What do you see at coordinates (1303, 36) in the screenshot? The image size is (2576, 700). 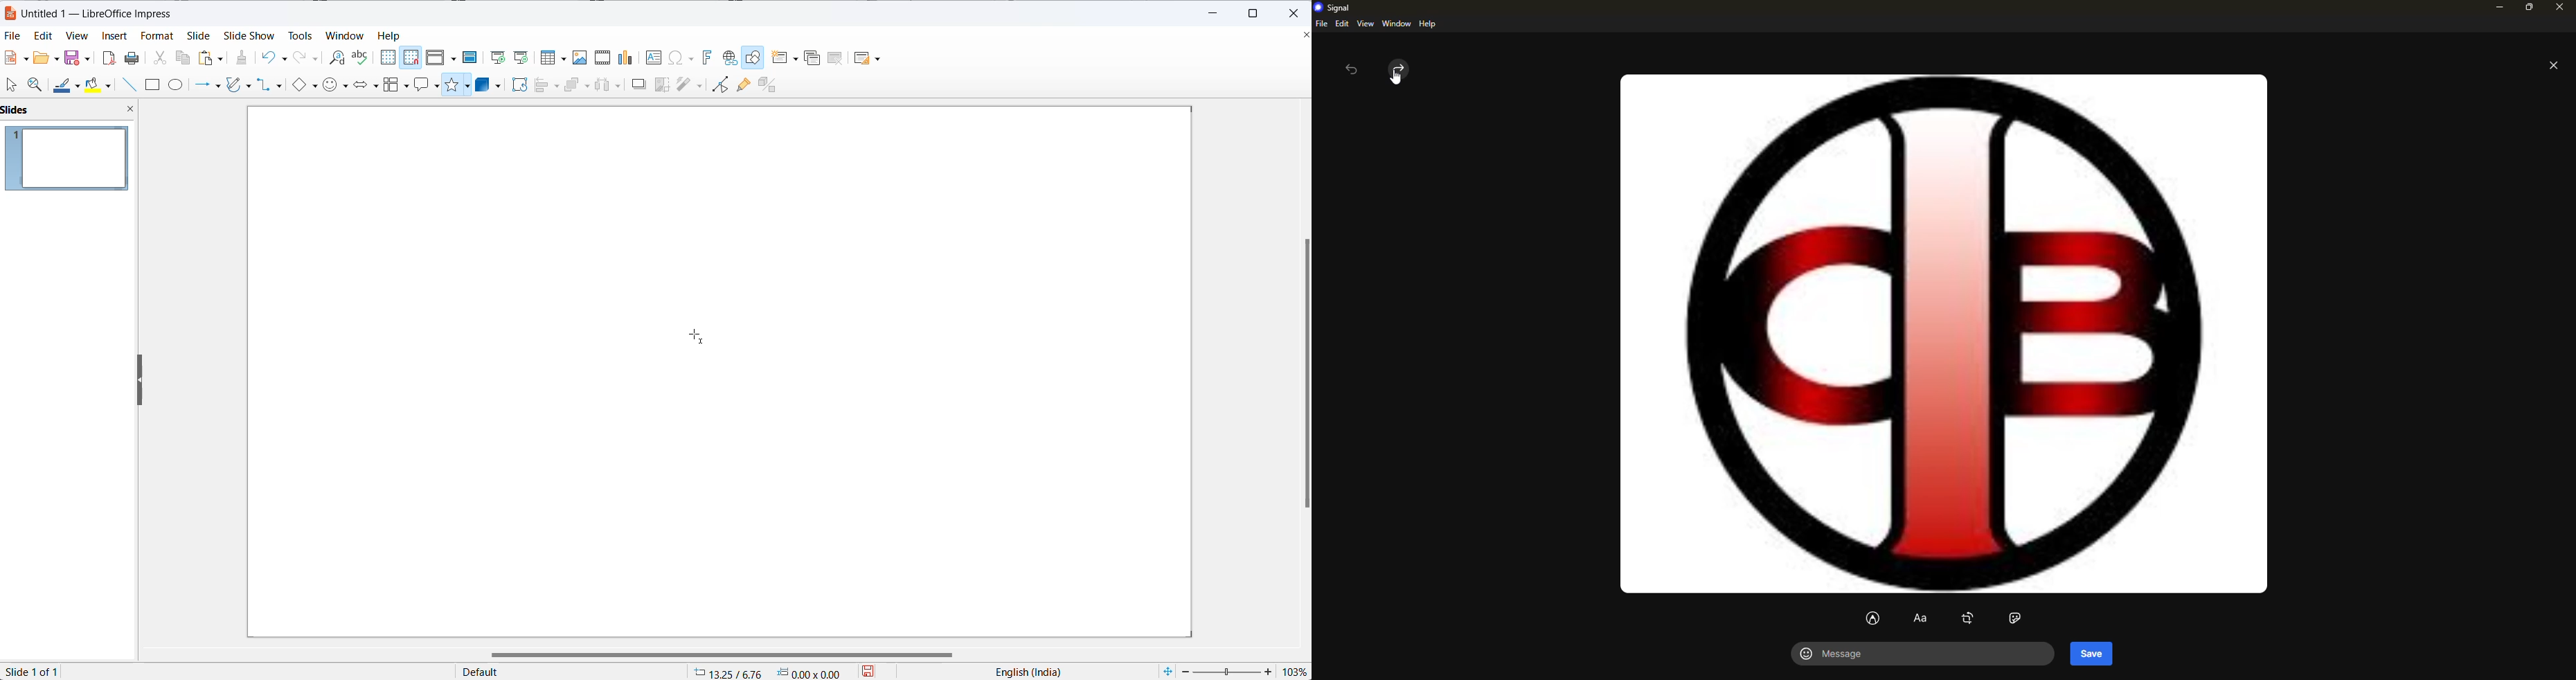 I see `close document` at bounding box center [1303, 36].